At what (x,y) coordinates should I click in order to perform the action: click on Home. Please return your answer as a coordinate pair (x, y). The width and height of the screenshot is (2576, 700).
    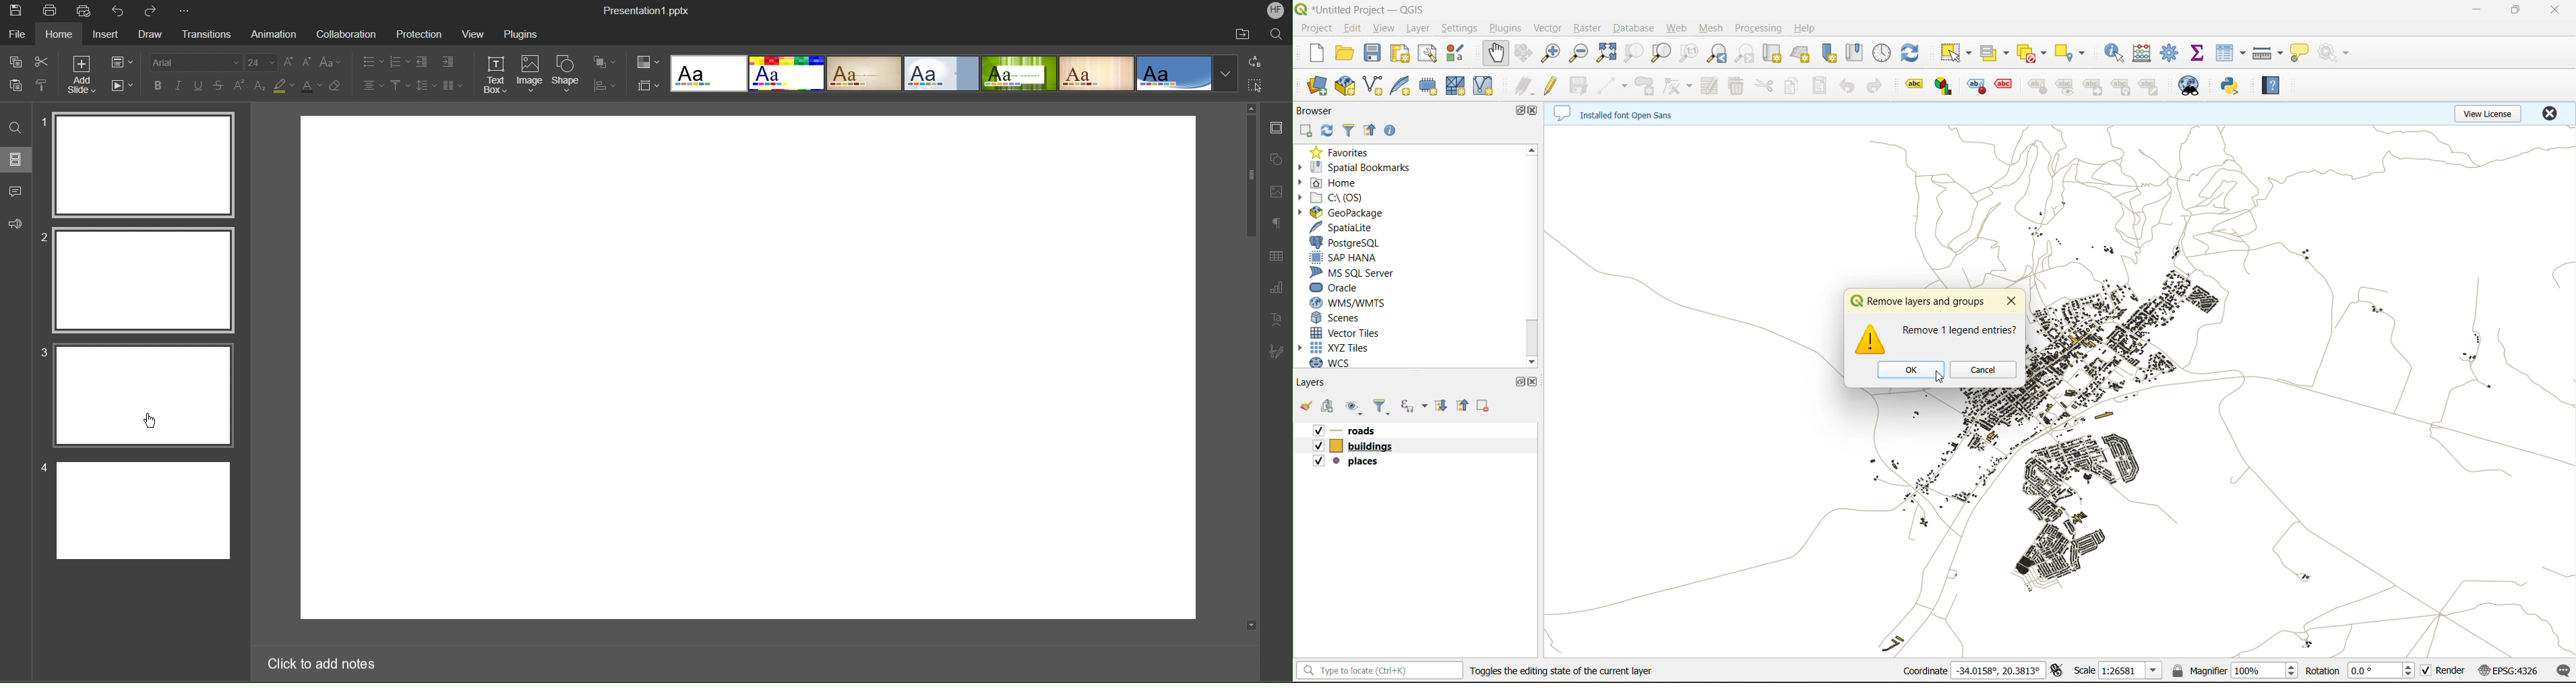
    Looking at the image, I should click on (61, 34).